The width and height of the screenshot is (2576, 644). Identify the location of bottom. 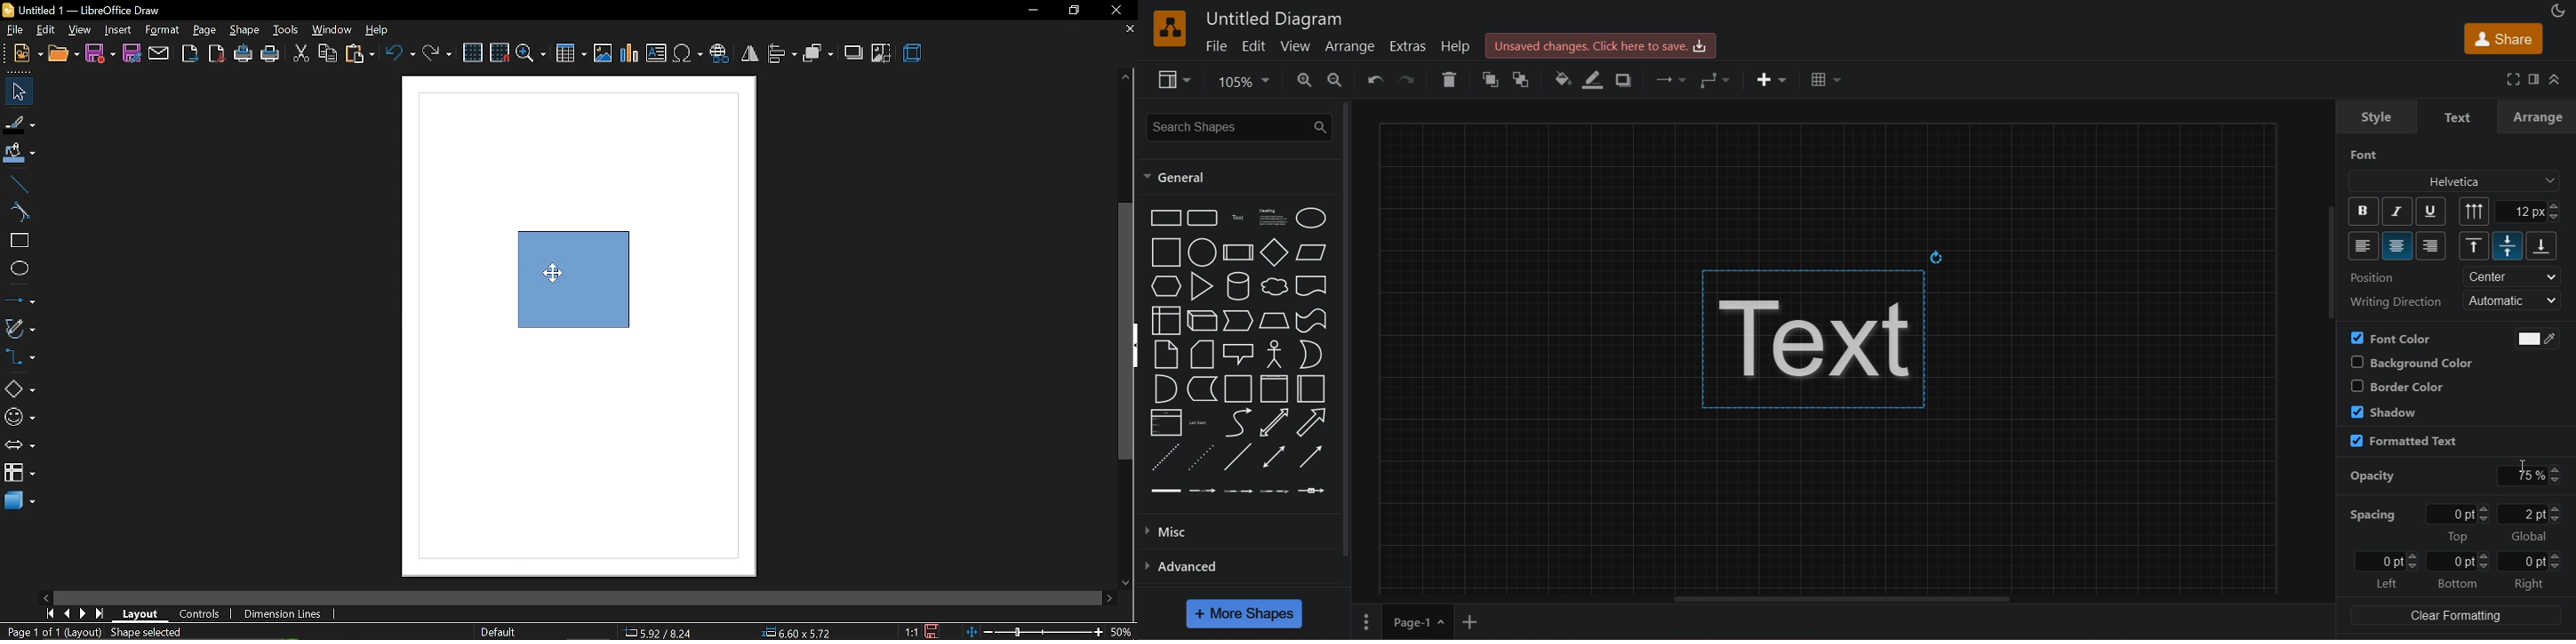
(2457, 583).